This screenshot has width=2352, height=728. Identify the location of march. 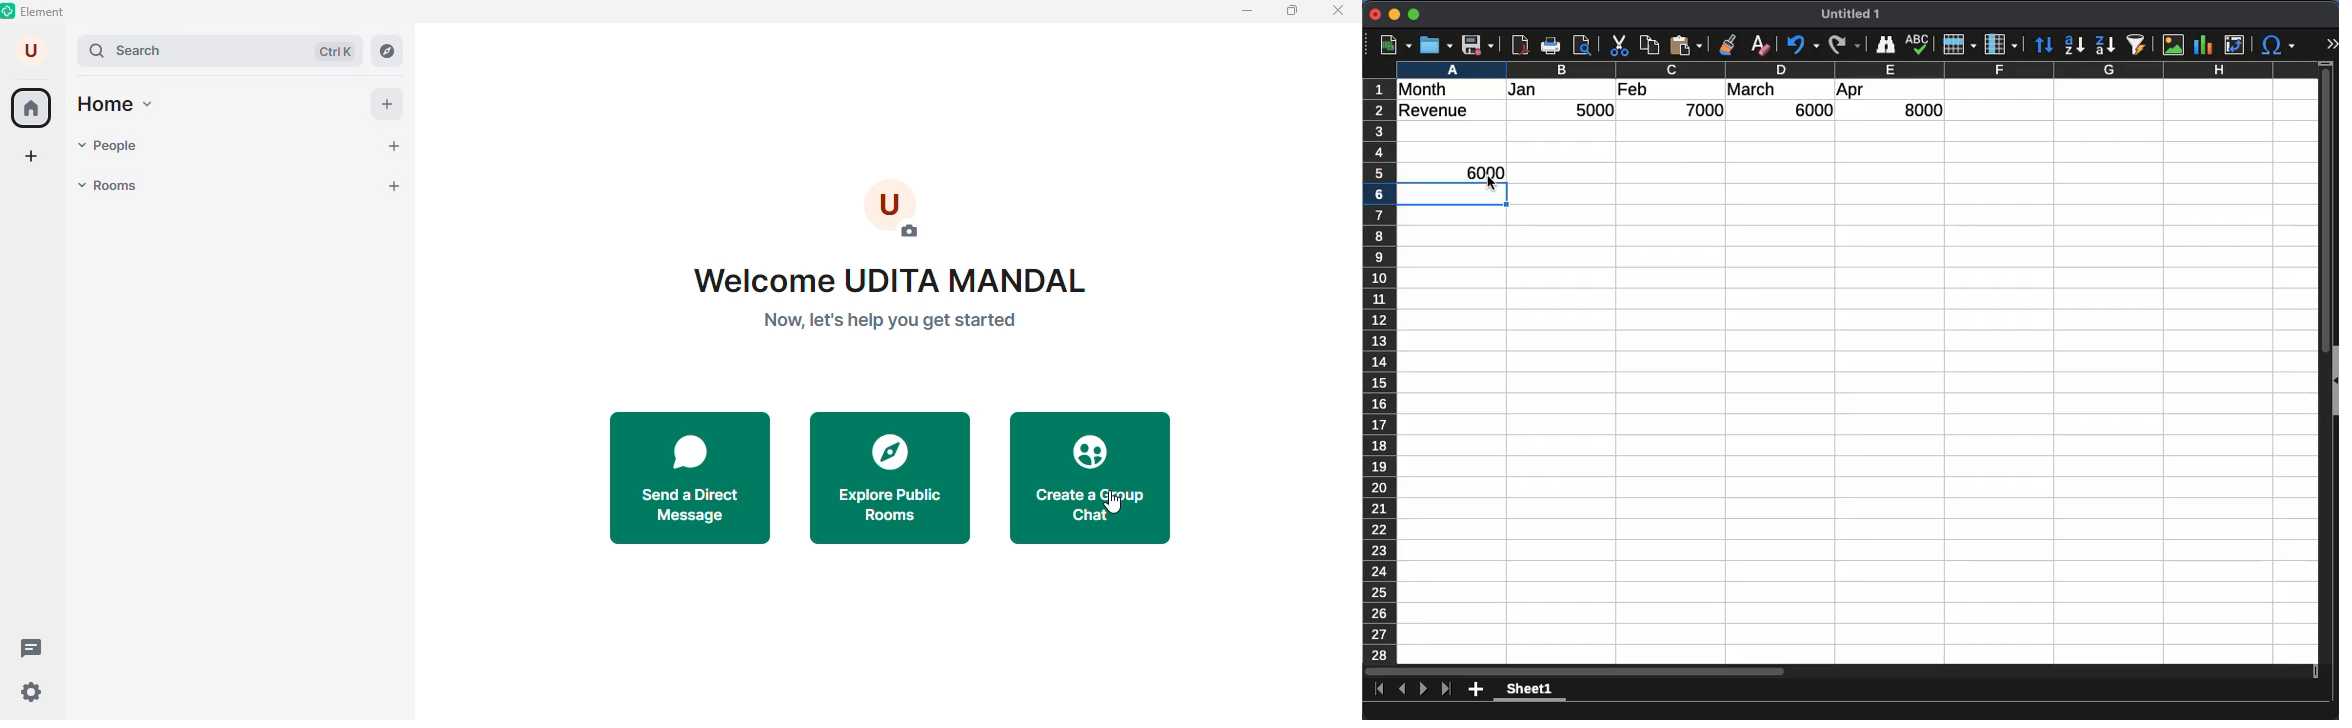
(1752, 89).